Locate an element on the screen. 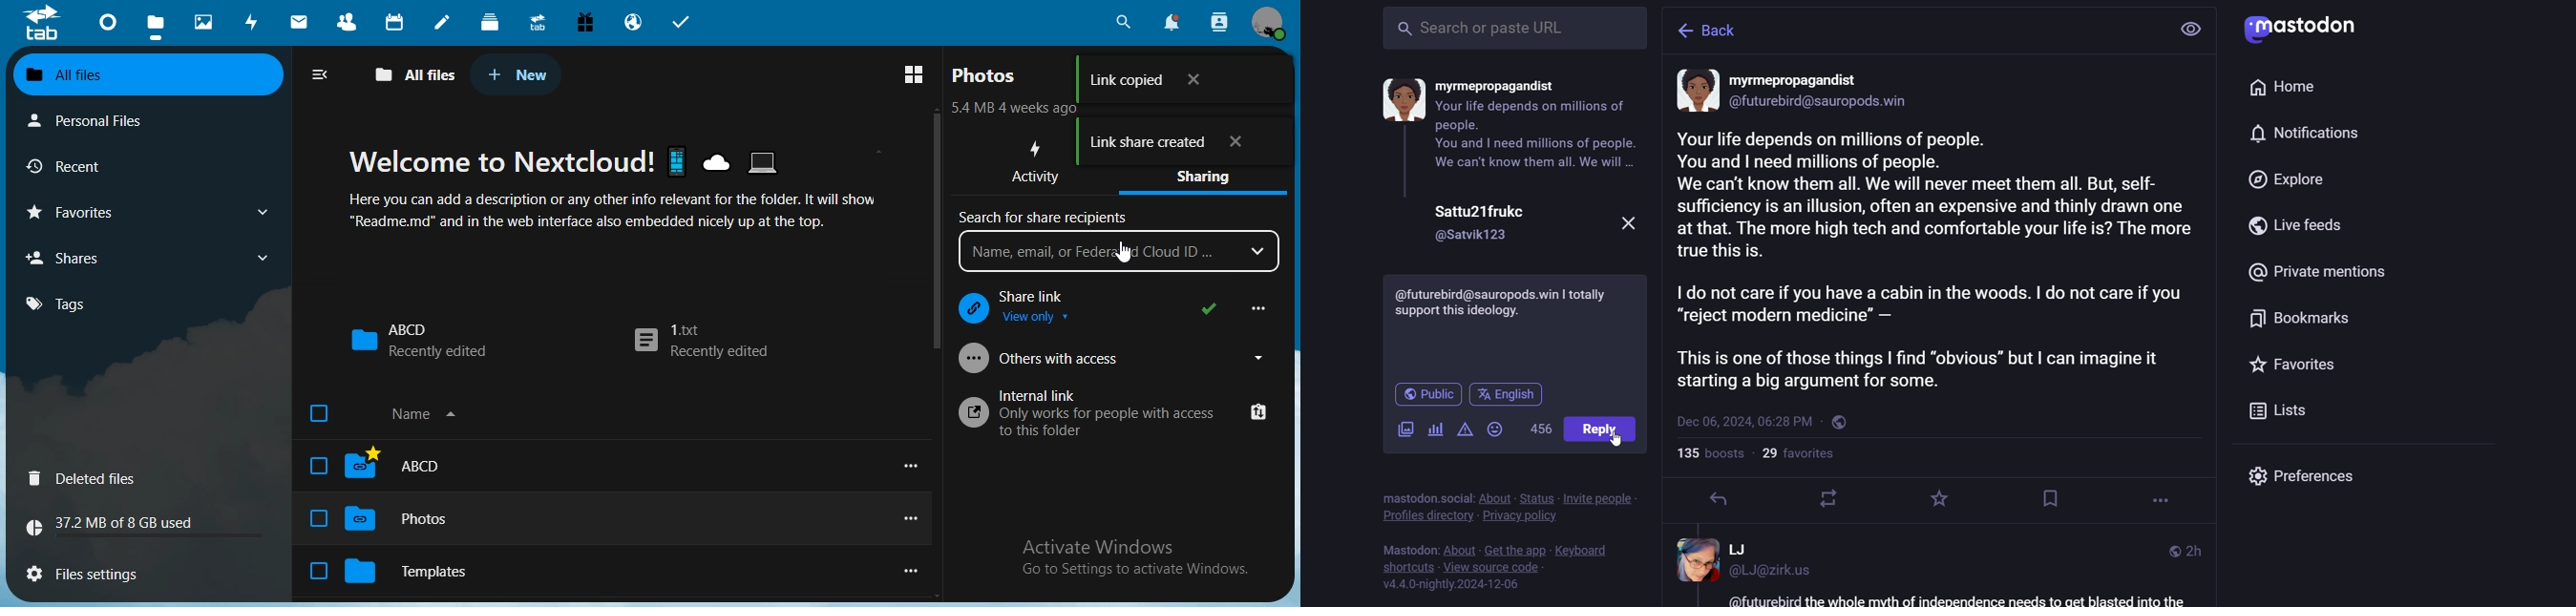 Image resolution: width=2576 pixels, height=616 pixels. view is located at coordinates (2195, 29).